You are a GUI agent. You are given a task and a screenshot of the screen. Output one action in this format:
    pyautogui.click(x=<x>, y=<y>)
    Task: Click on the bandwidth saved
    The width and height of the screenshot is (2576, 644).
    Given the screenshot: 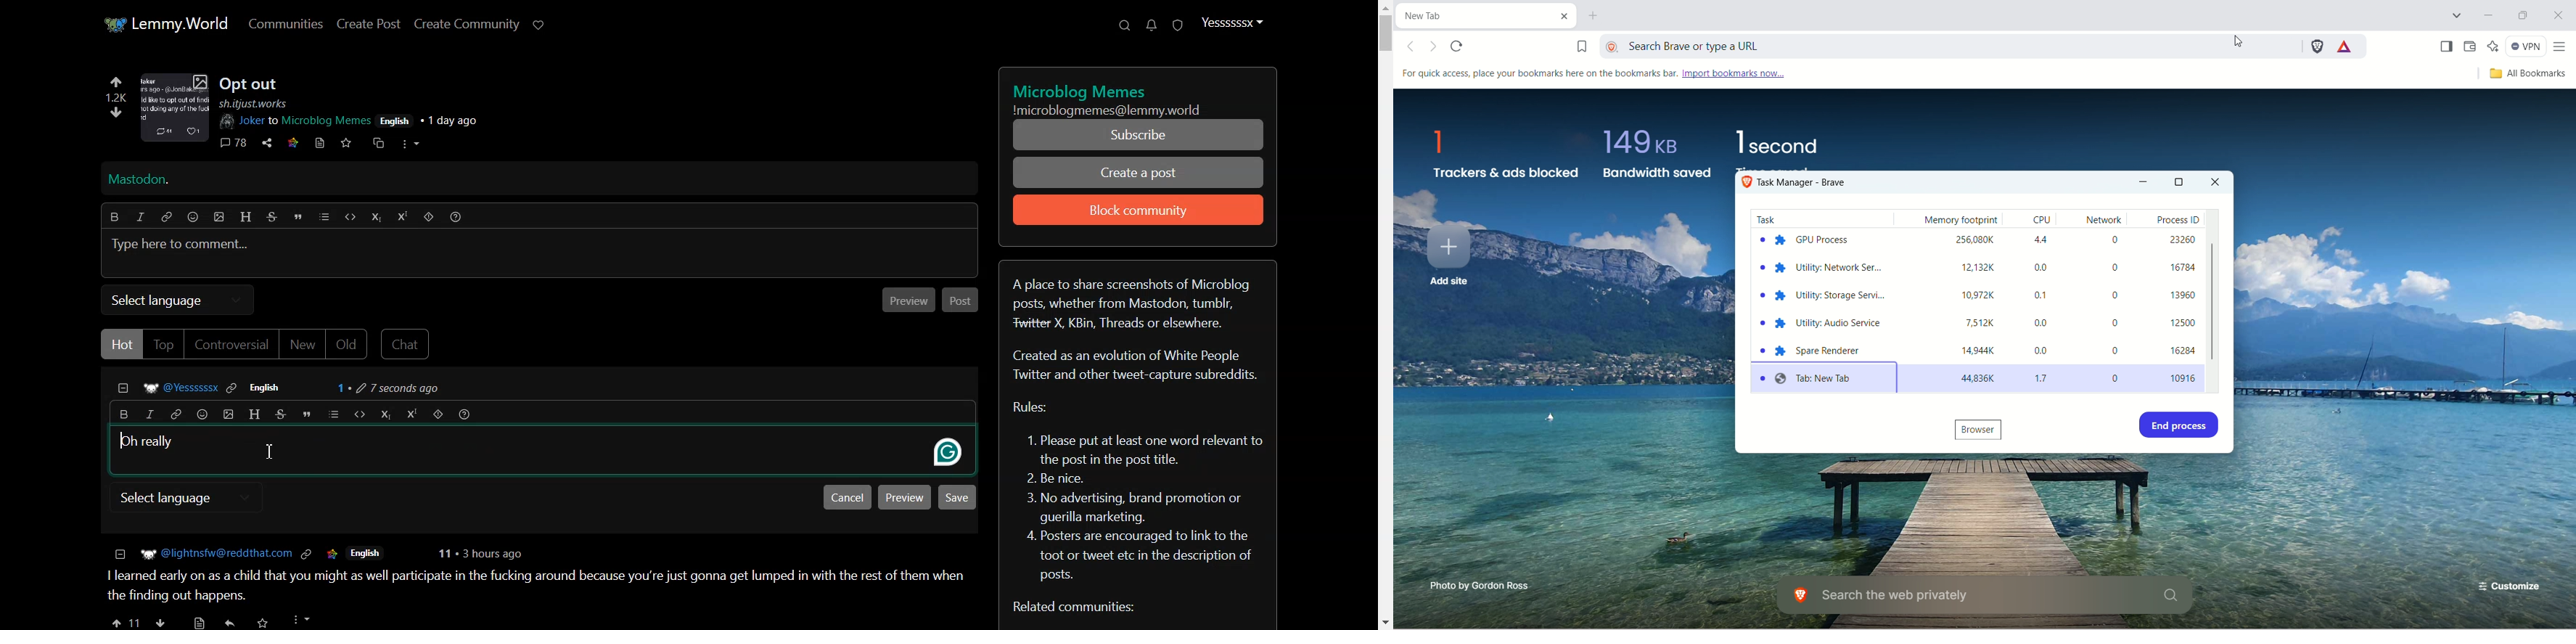 What is the action you would take?
    pyautogui.click(x=1655, y=159)
    